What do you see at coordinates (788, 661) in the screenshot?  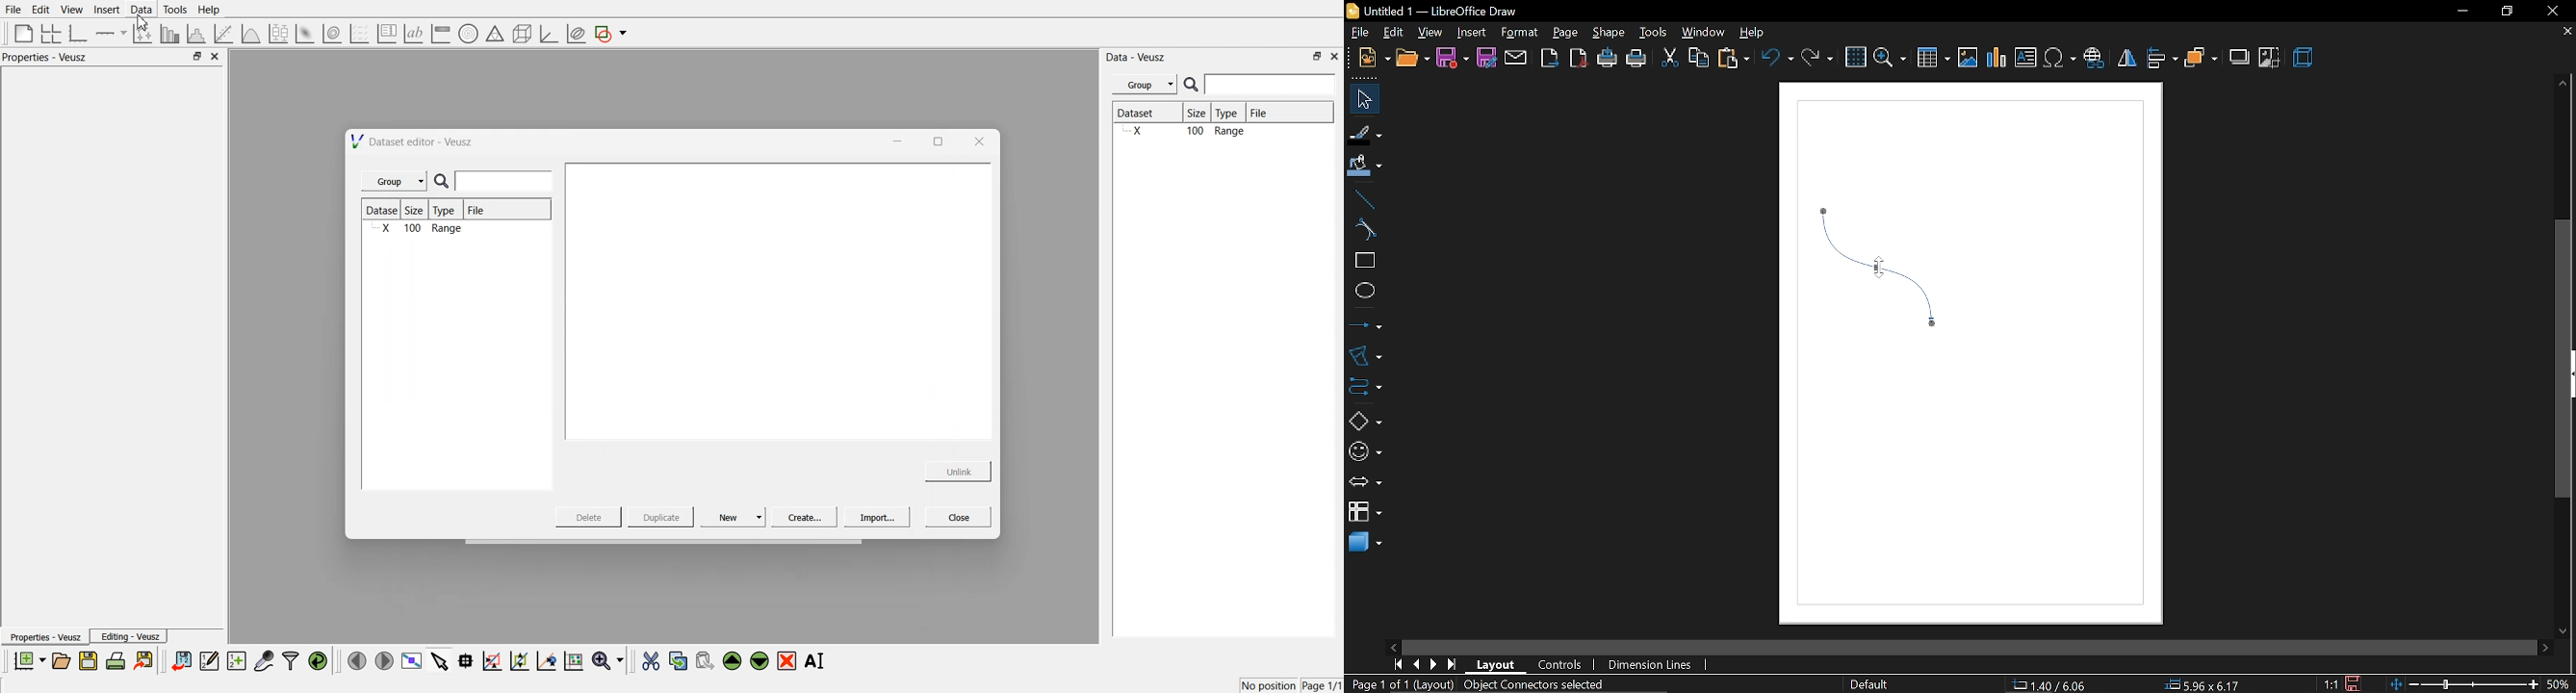 I see `remove the selected widgets` at bounding box center [788, 661].